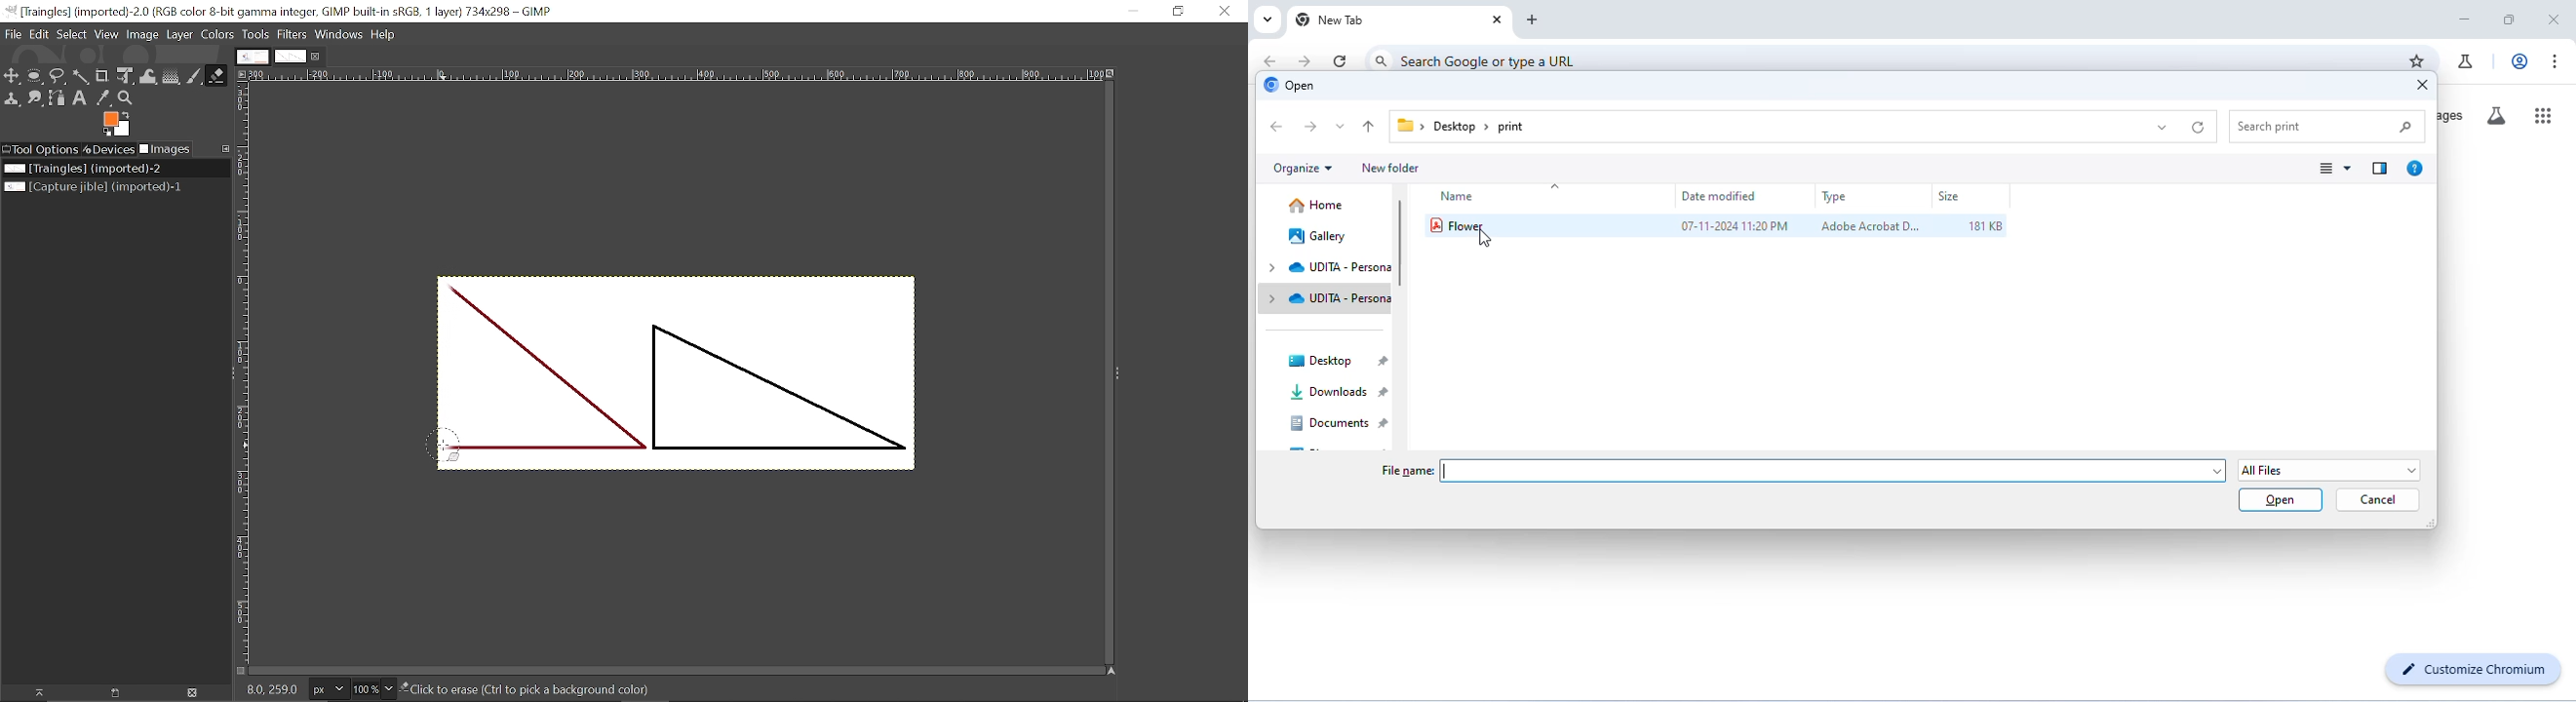 The width and height of the screenshot is (2576, 728). What do you see at coordinates (13, 76) in the screenshot?
I see `Move tool` at bounding box center [13, 76].